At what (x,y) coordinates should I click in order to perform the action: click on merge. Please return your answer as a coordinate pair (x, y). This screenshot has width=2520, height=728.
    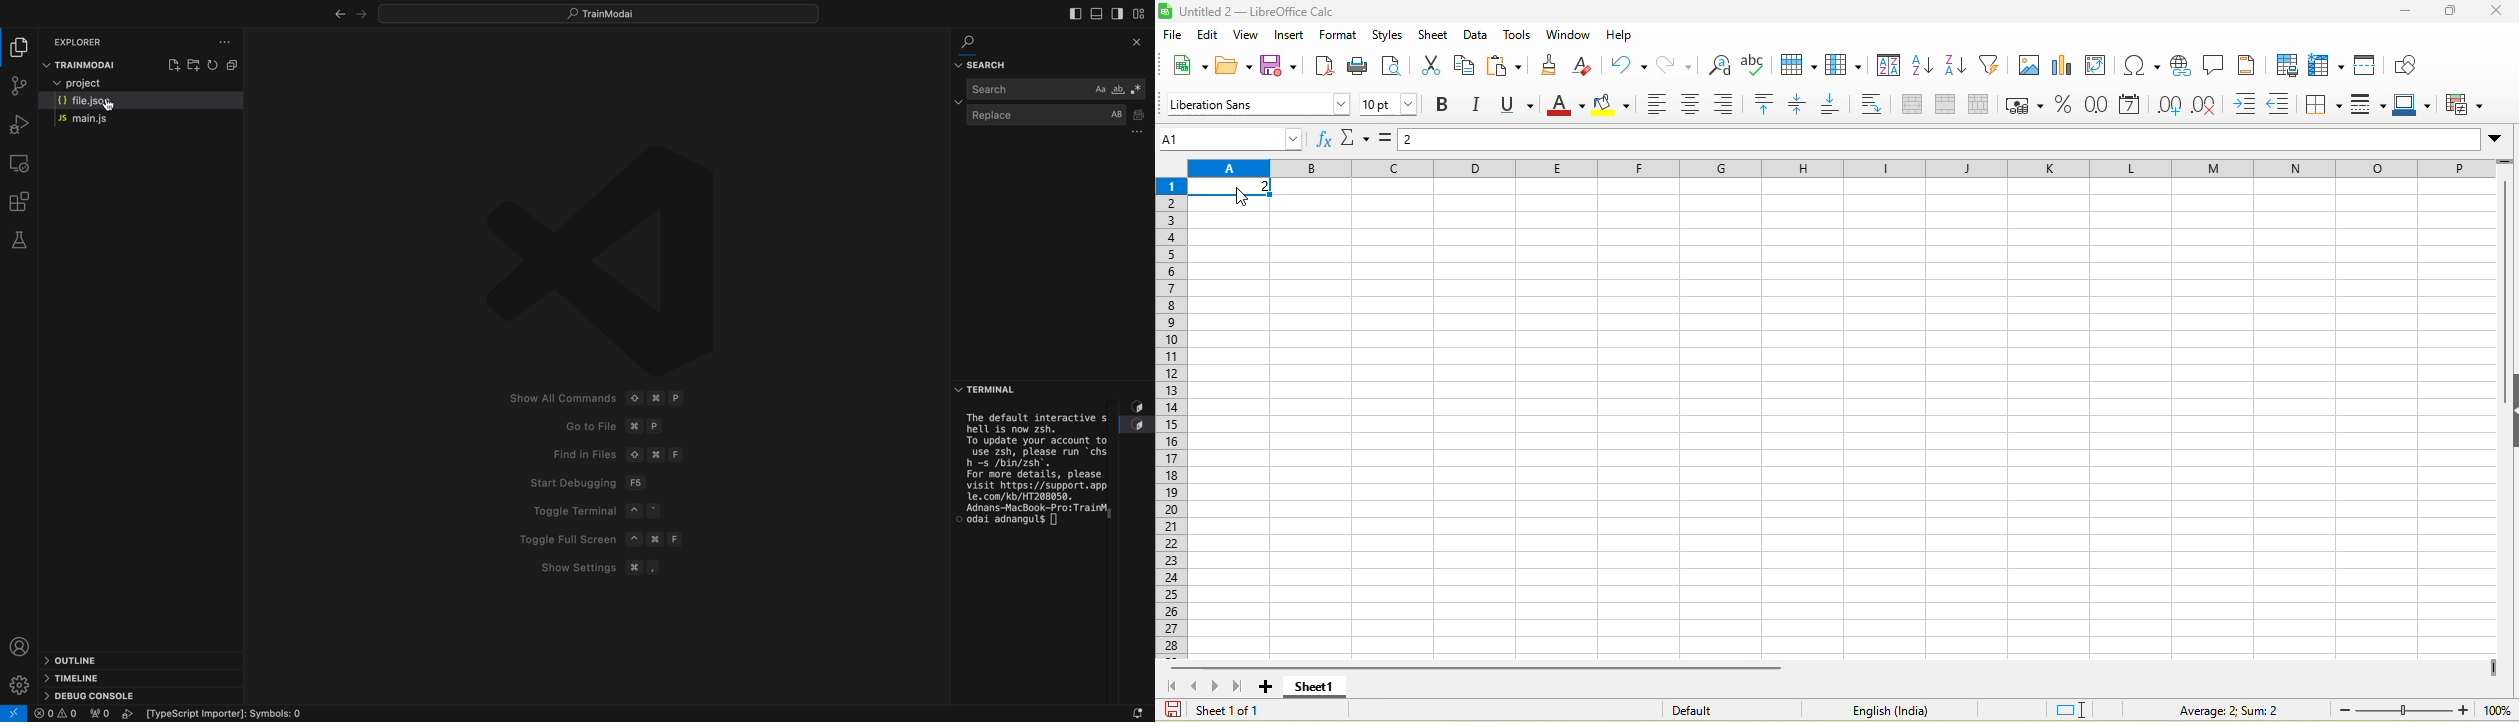
    Looking at the image, I should click on (1952, 106).